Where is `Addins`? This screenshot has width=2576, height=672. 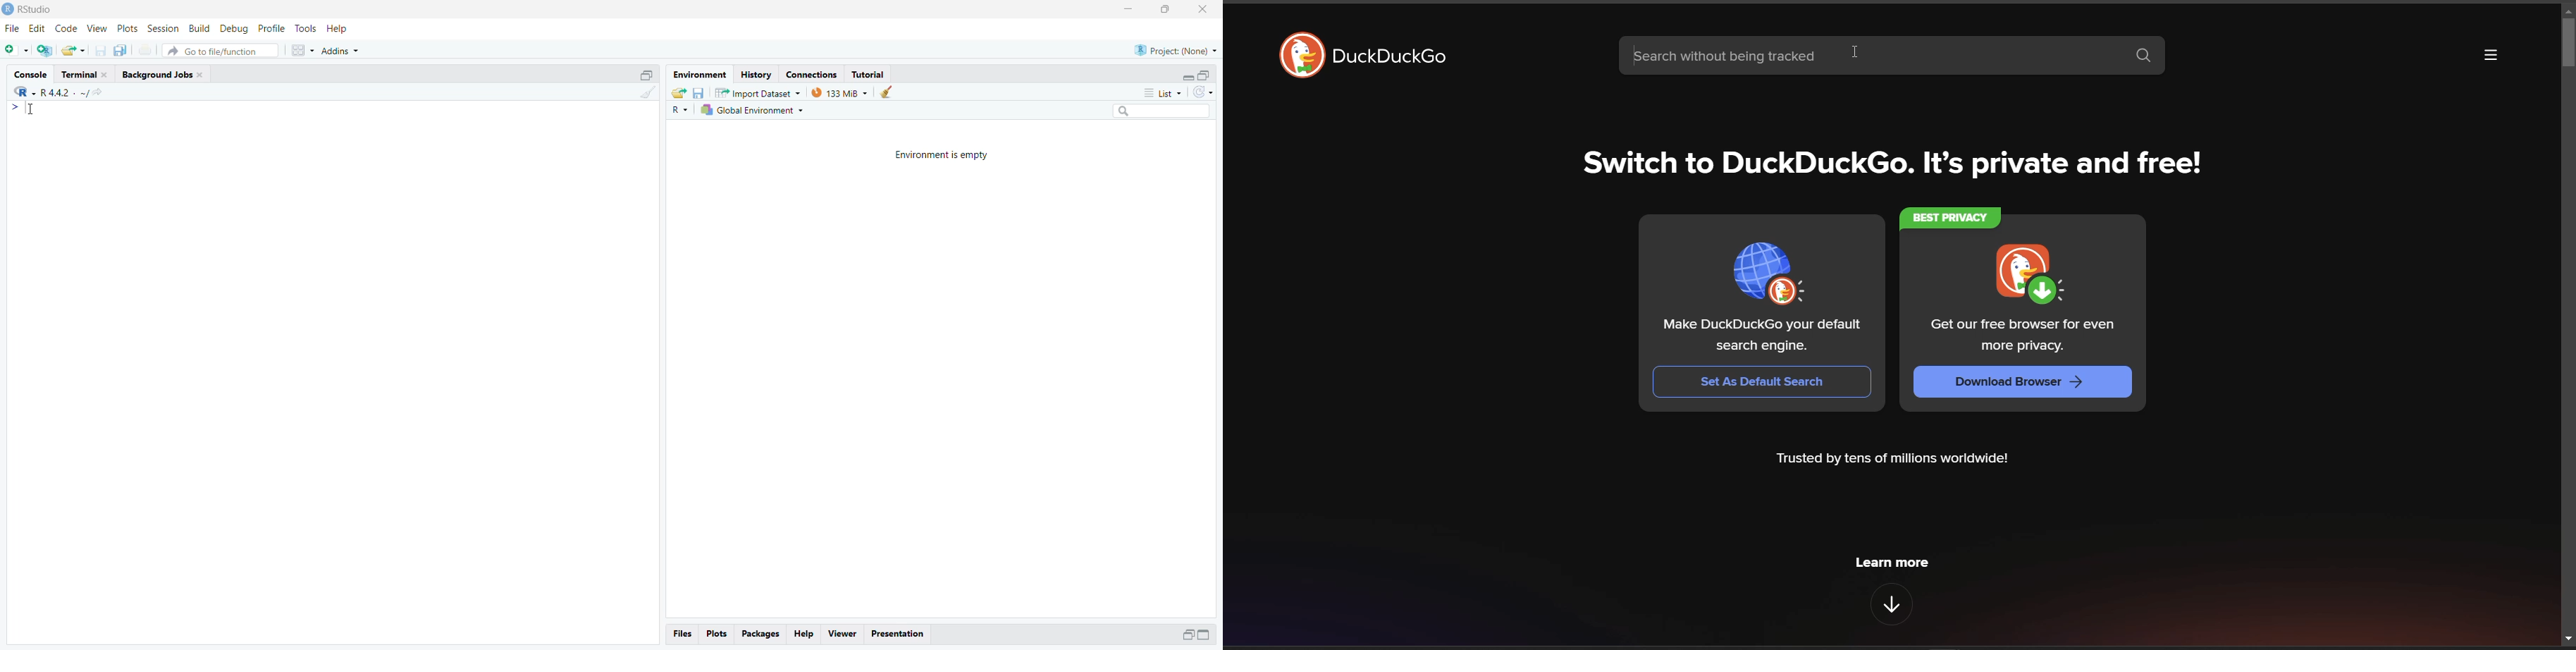
Addins is located at coordinates (343, 52).